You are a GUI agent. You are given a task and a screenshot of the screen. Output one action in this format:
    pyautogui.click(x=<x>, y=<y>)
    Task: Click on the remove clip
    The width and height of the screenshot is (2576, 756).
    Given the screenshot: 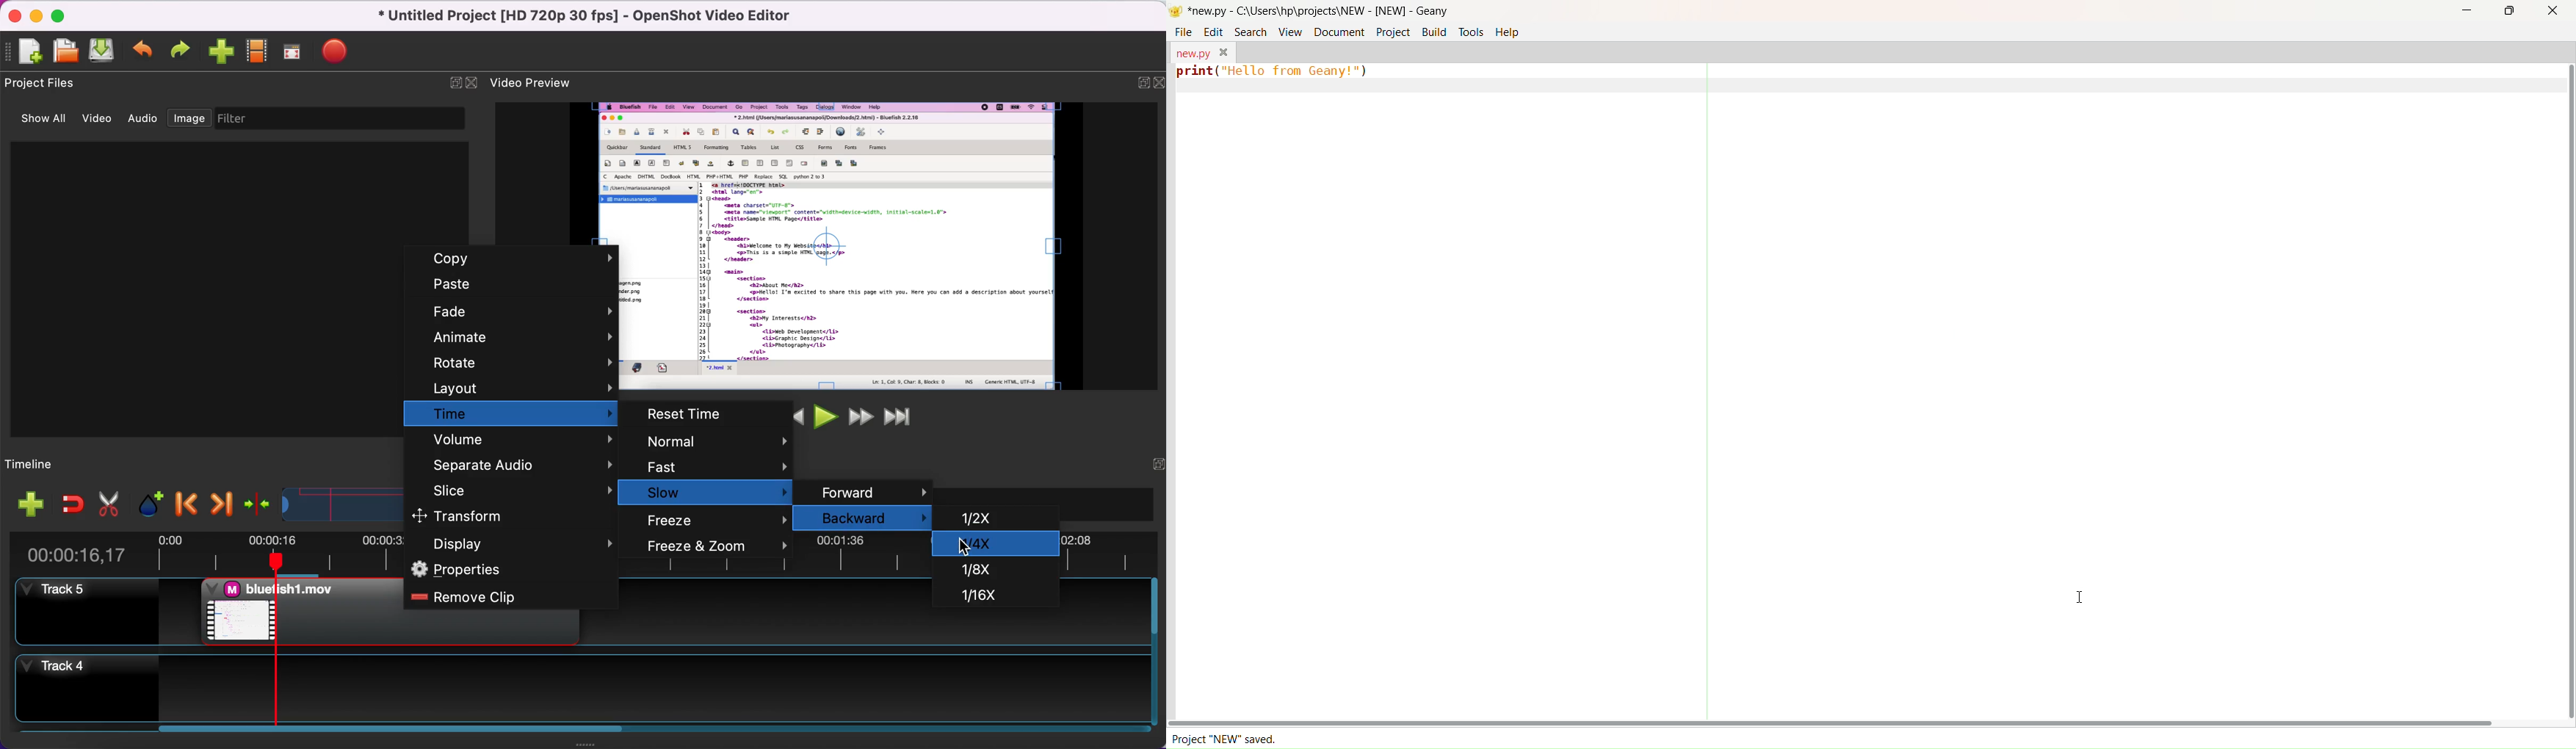 What is the action you would take?
    pyautogui.click(x=508, y=597)
    